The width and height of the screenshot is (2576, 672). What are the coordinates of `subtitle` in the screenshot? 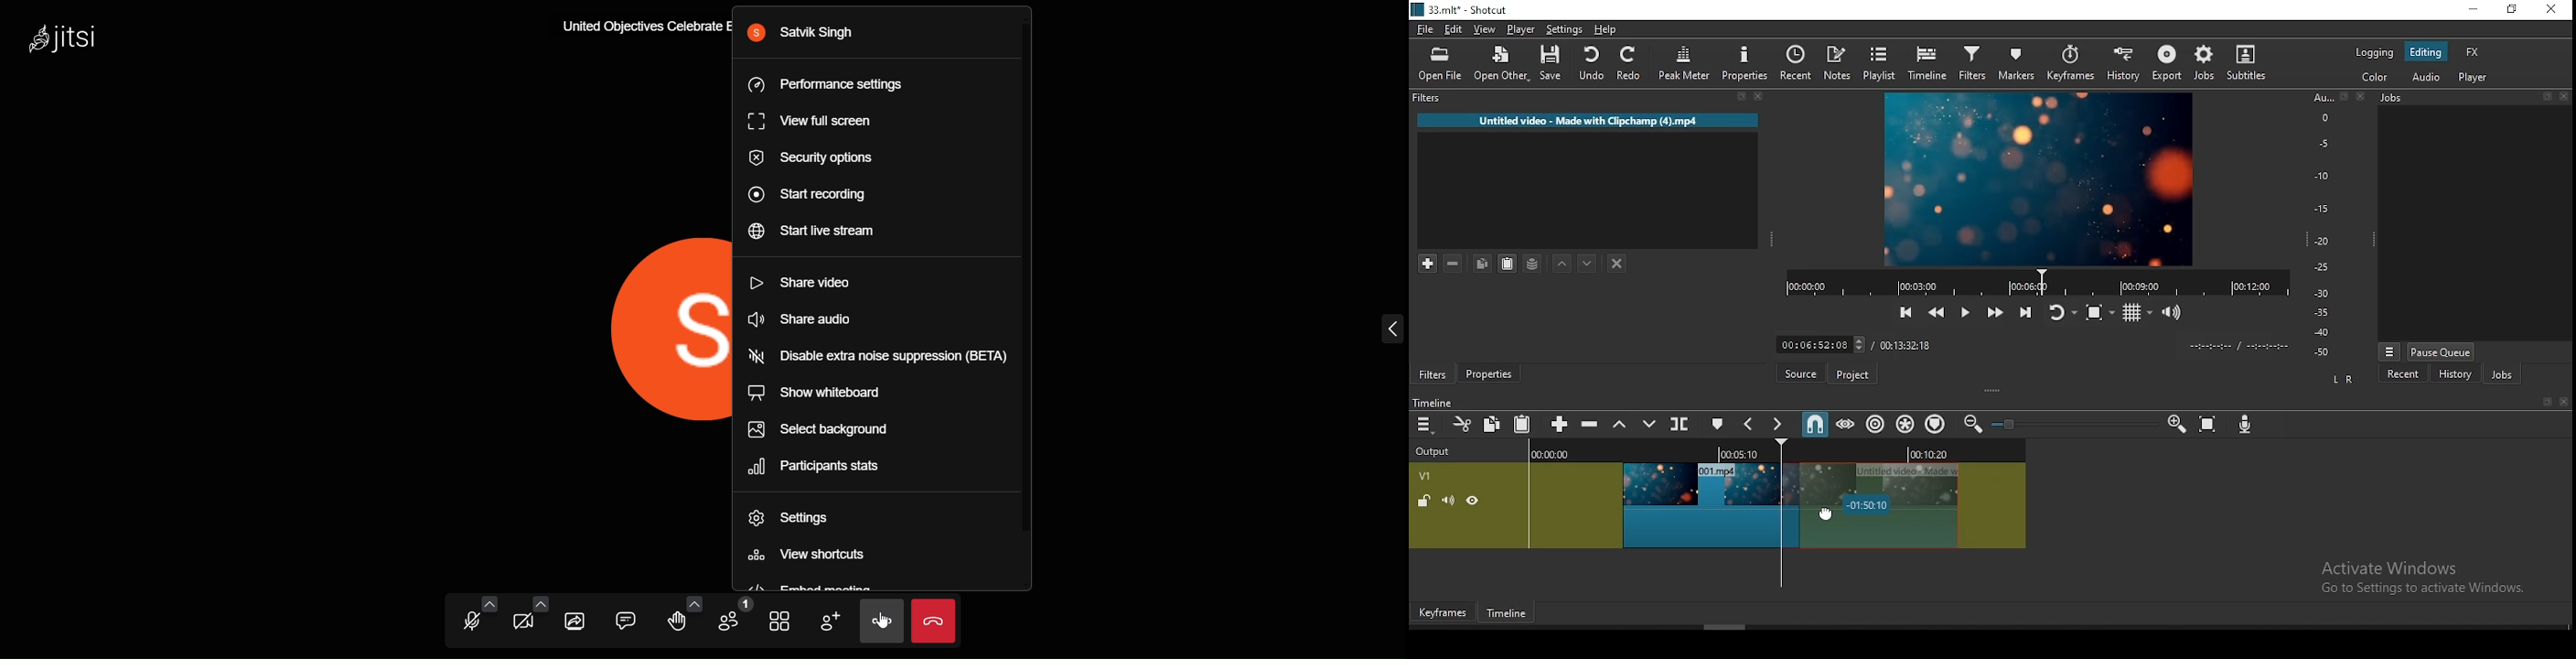 It's located at (2246, 64).